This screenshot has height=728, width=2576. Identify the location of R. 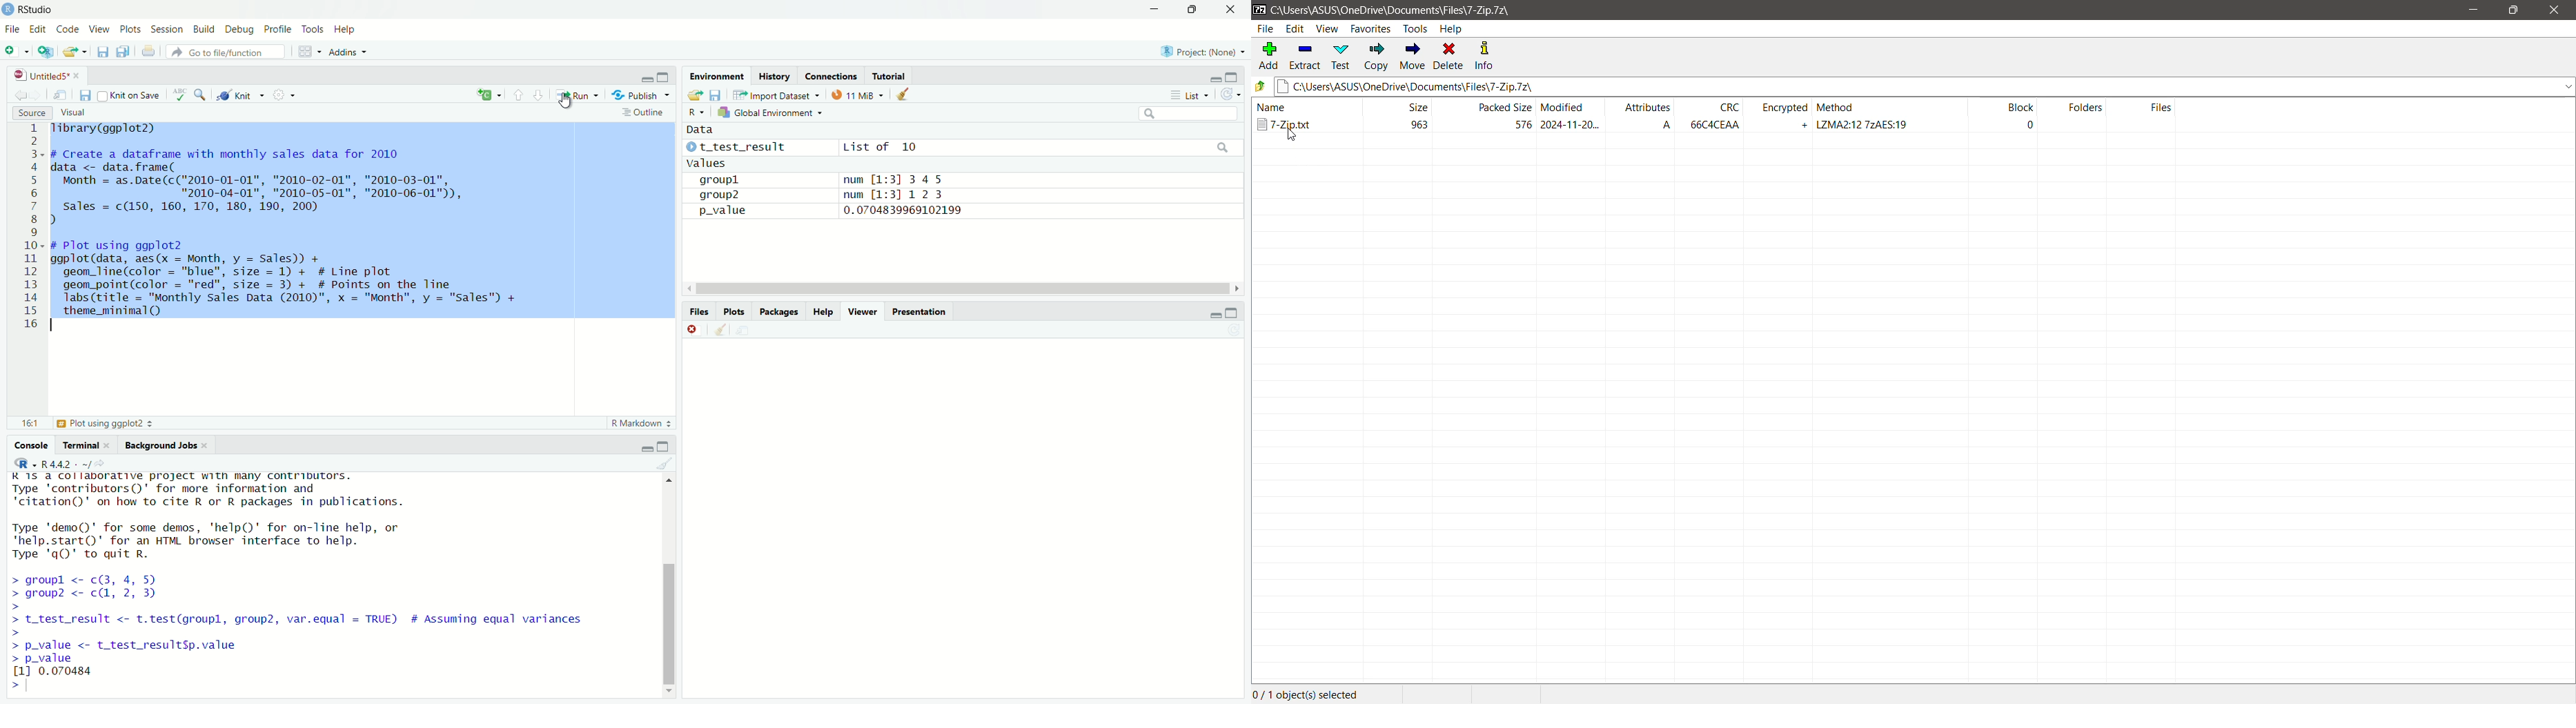
(691, 111).